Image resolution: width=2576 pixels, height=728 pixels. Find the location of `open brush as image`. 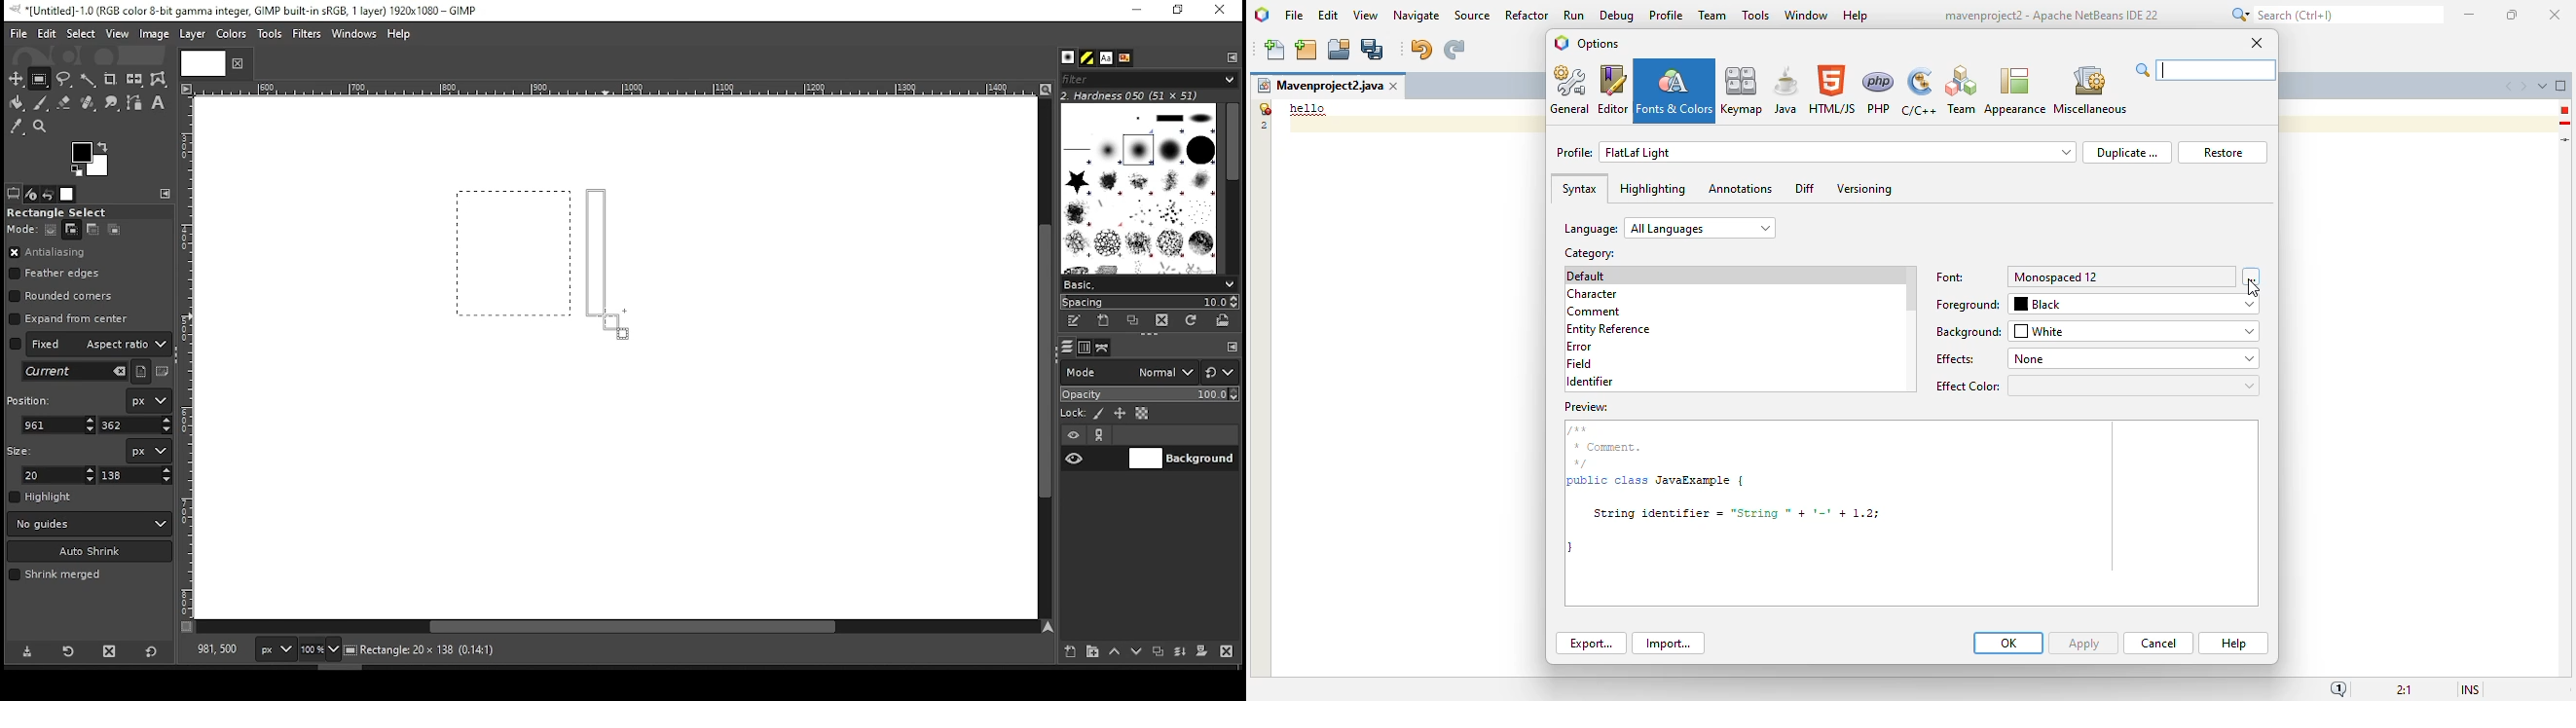

open brush as image is located at coordinates (1224, 320).